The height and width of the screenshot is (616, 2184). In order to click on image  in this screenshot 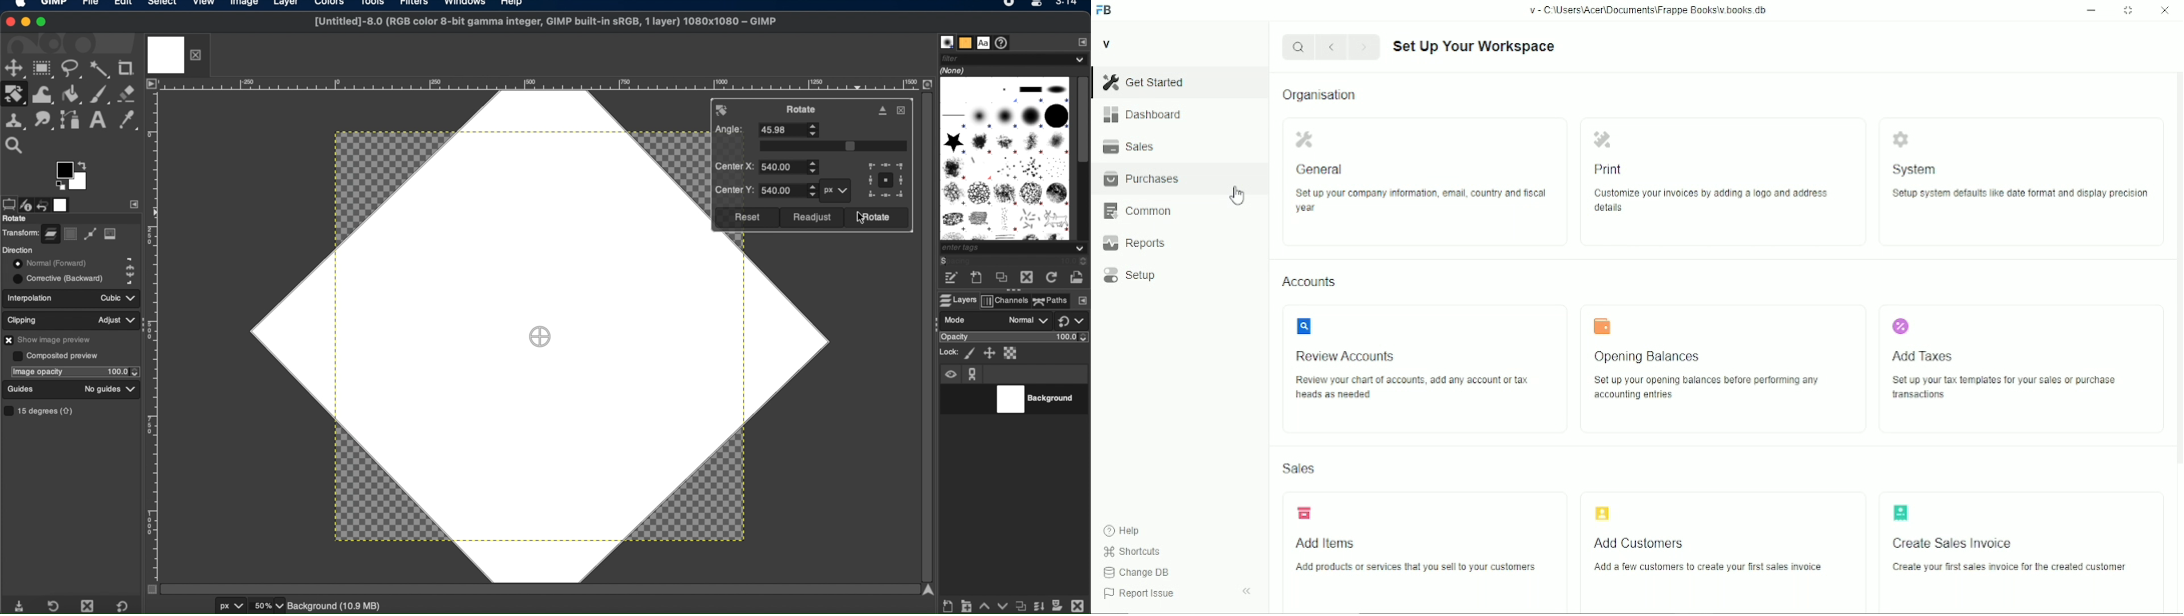, I will do `click(111, 234)`.